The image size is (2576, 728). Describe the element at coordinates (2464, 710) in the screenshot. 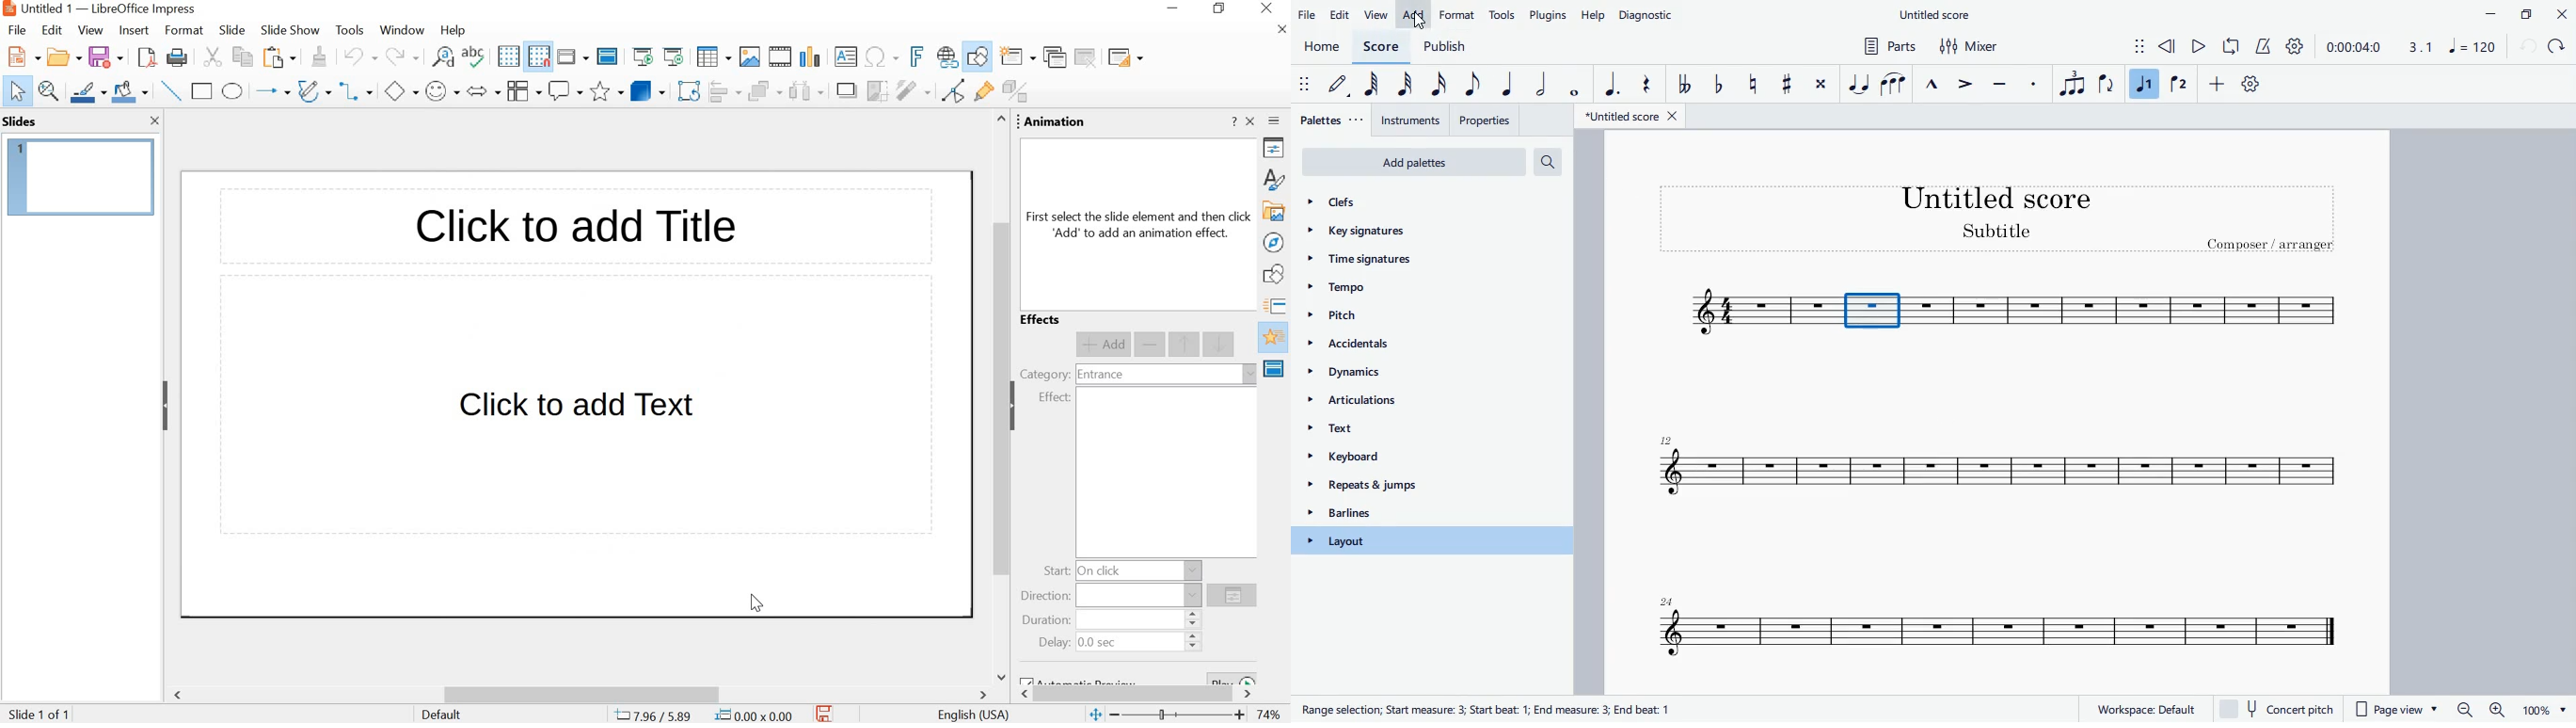

I see `zoom out` at that location.